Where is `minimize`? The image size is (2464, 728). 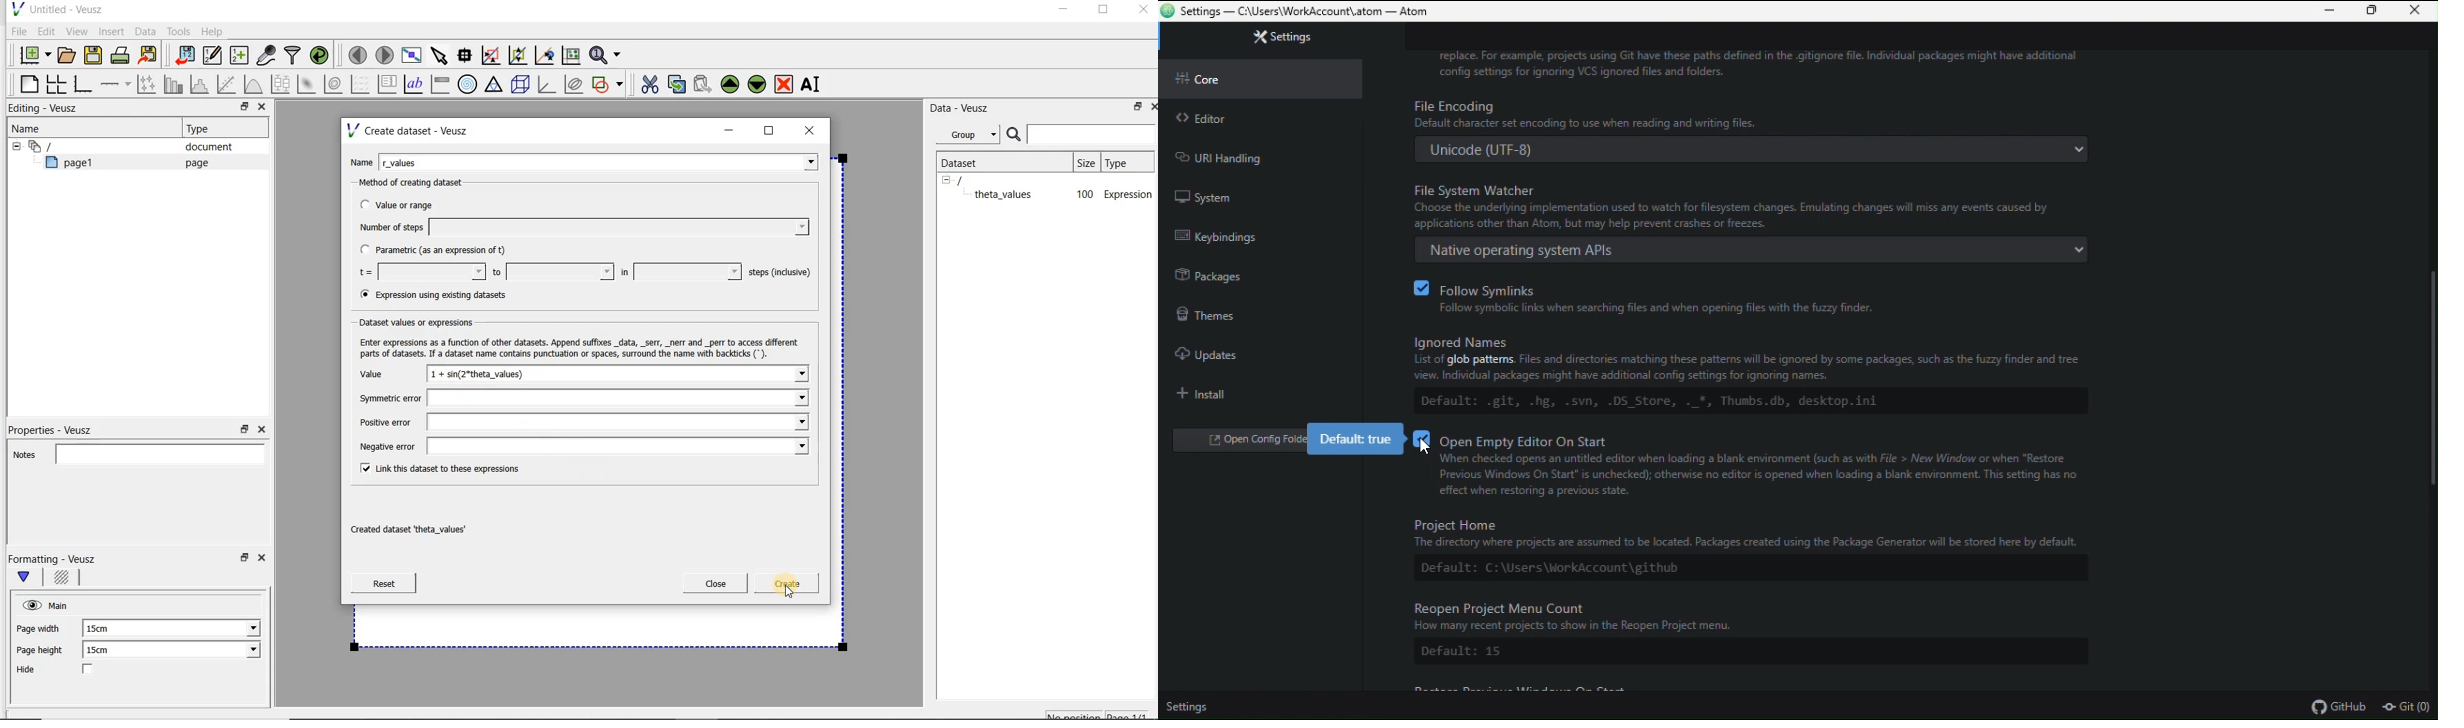 minimize is located at coordinates (1063, 11).